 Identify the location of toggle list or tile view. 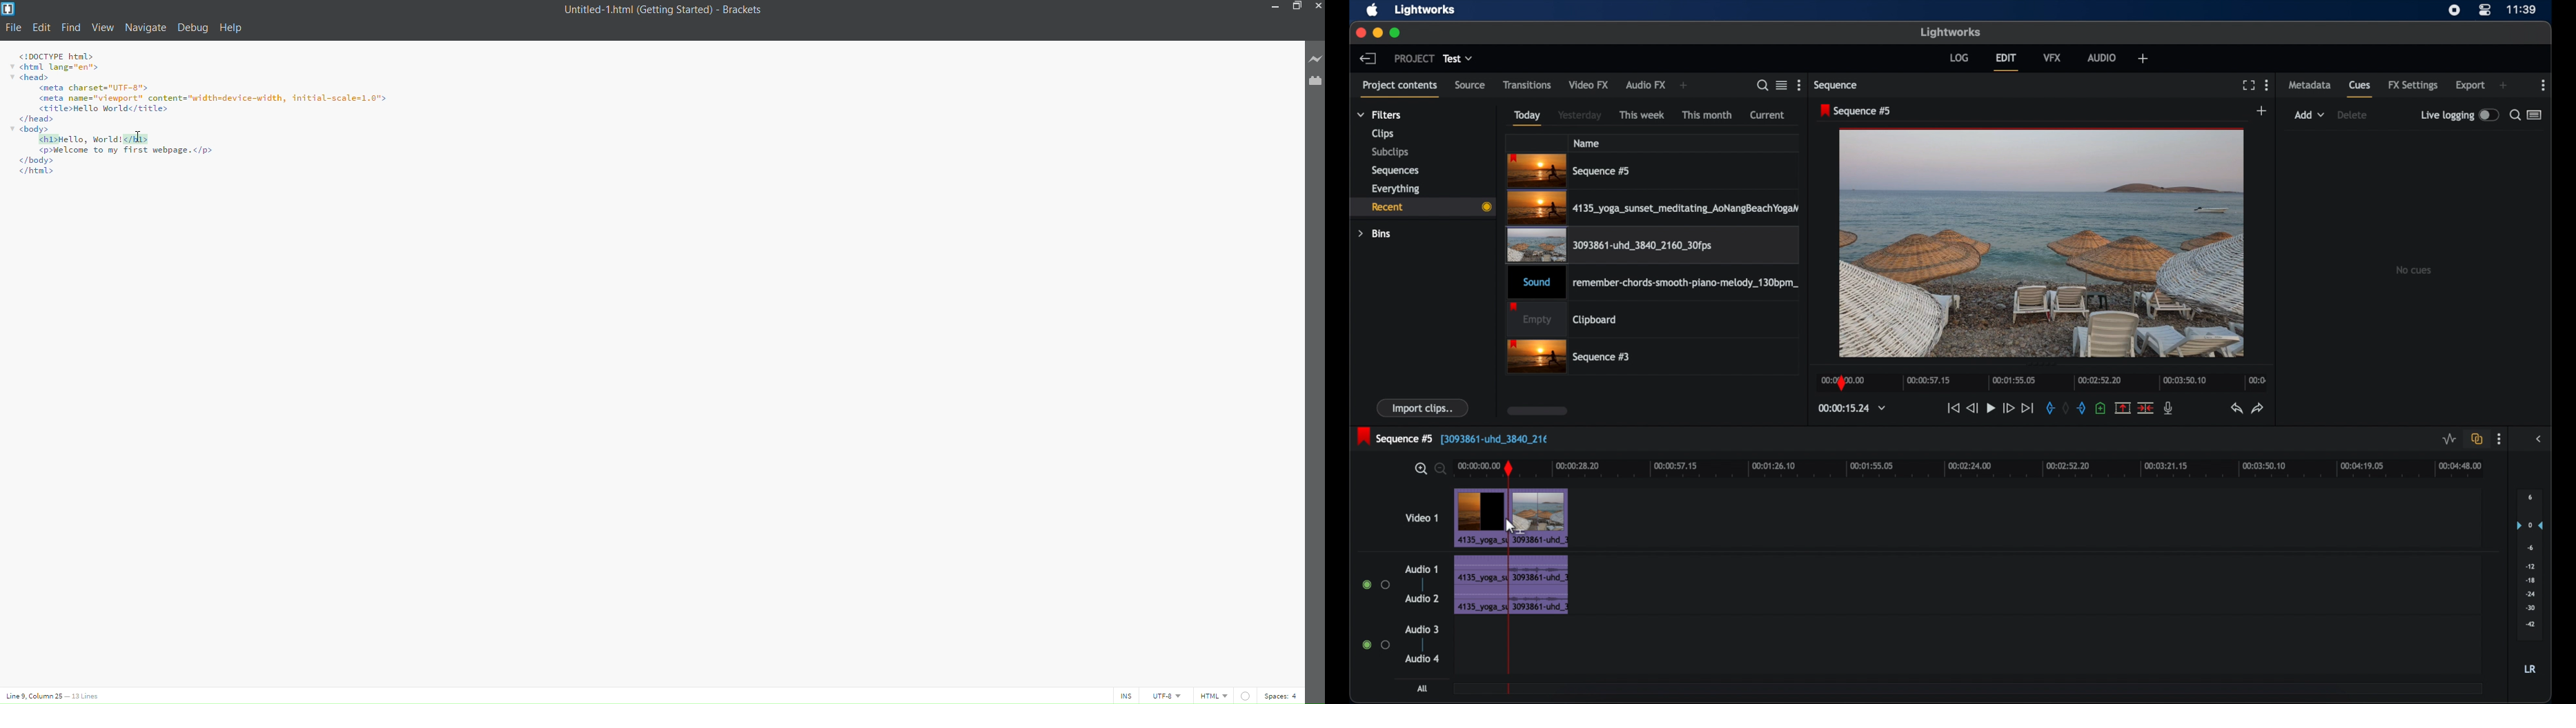
(1782, 85).